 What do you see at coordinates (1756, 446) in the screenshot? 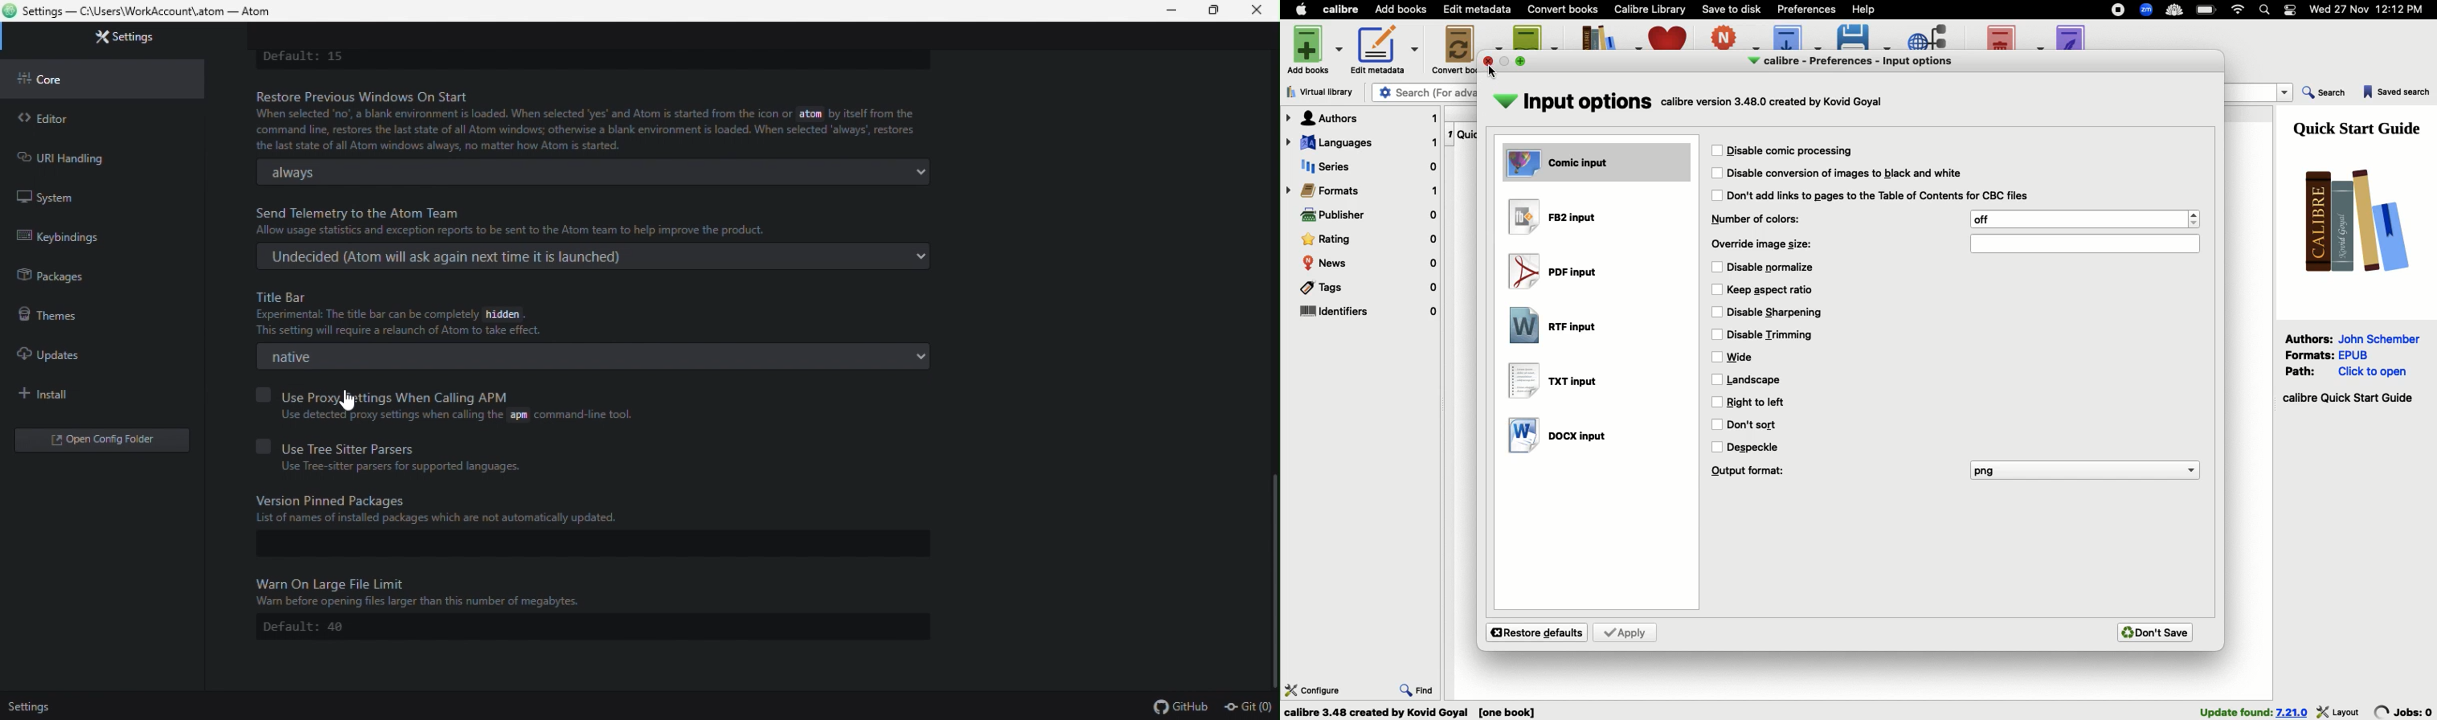
I see `Despeckle ` at bounding box center [1756, 446].